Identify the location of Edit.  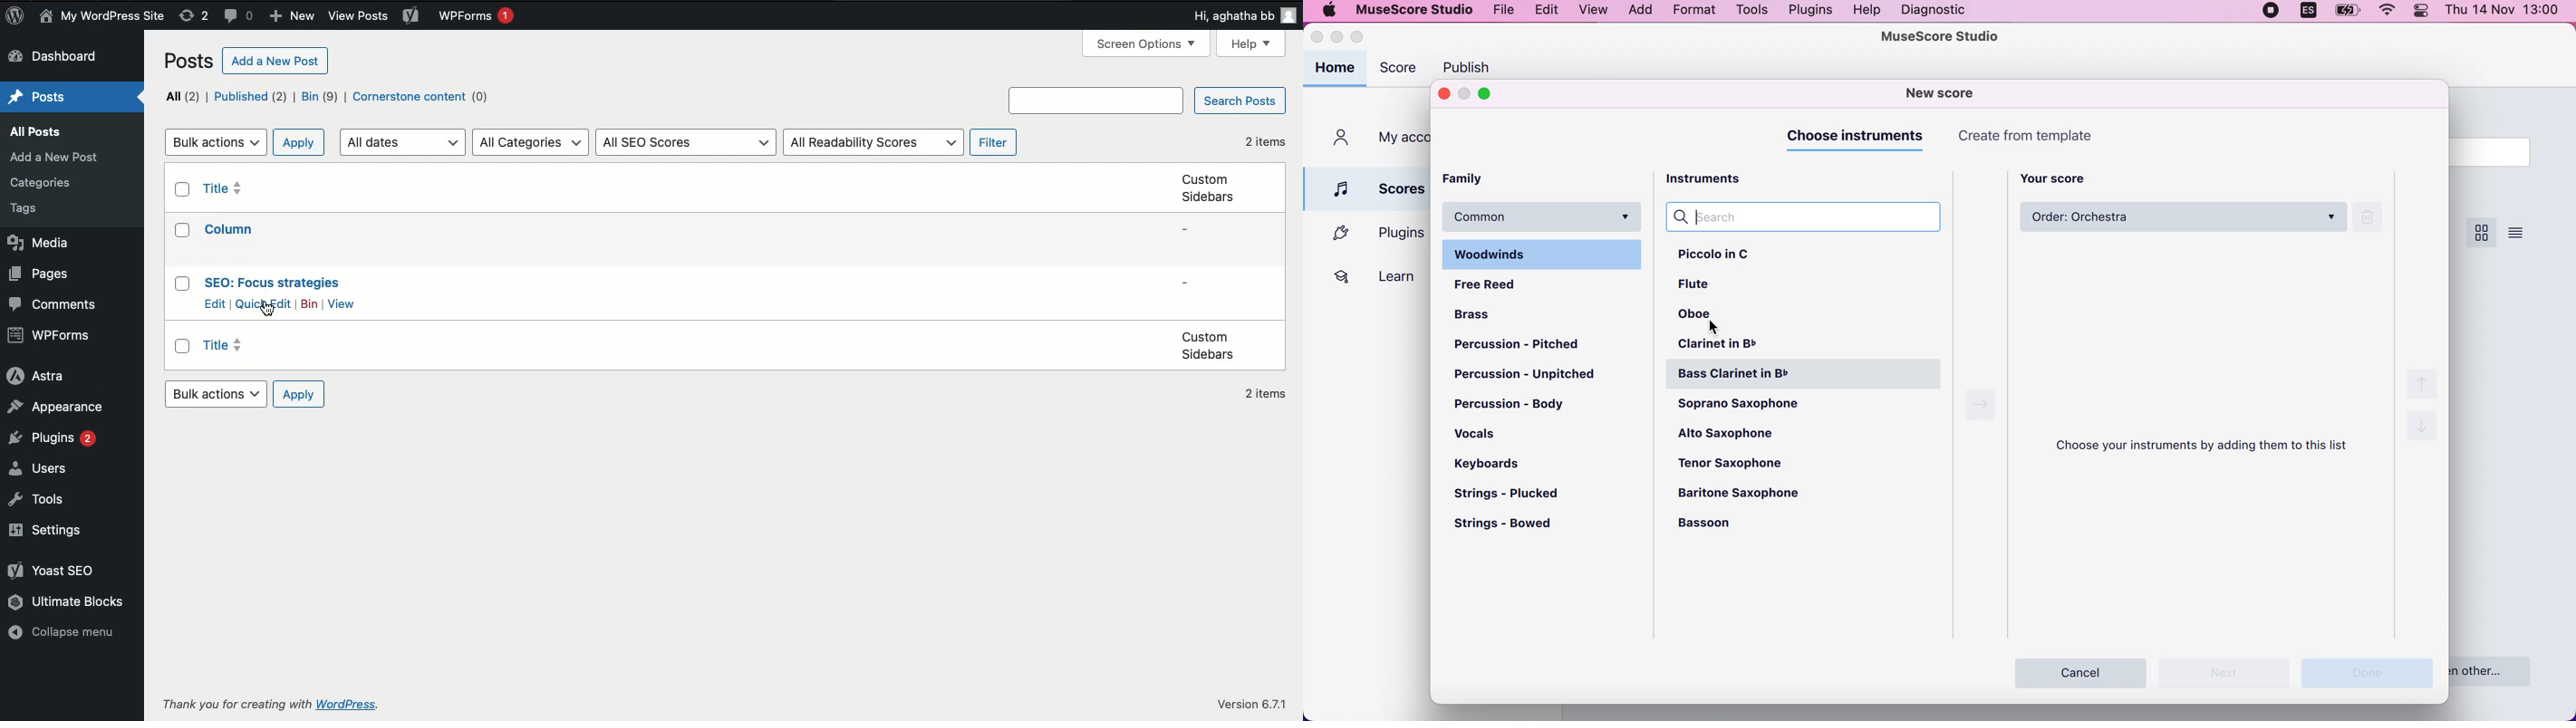
(217, 303).